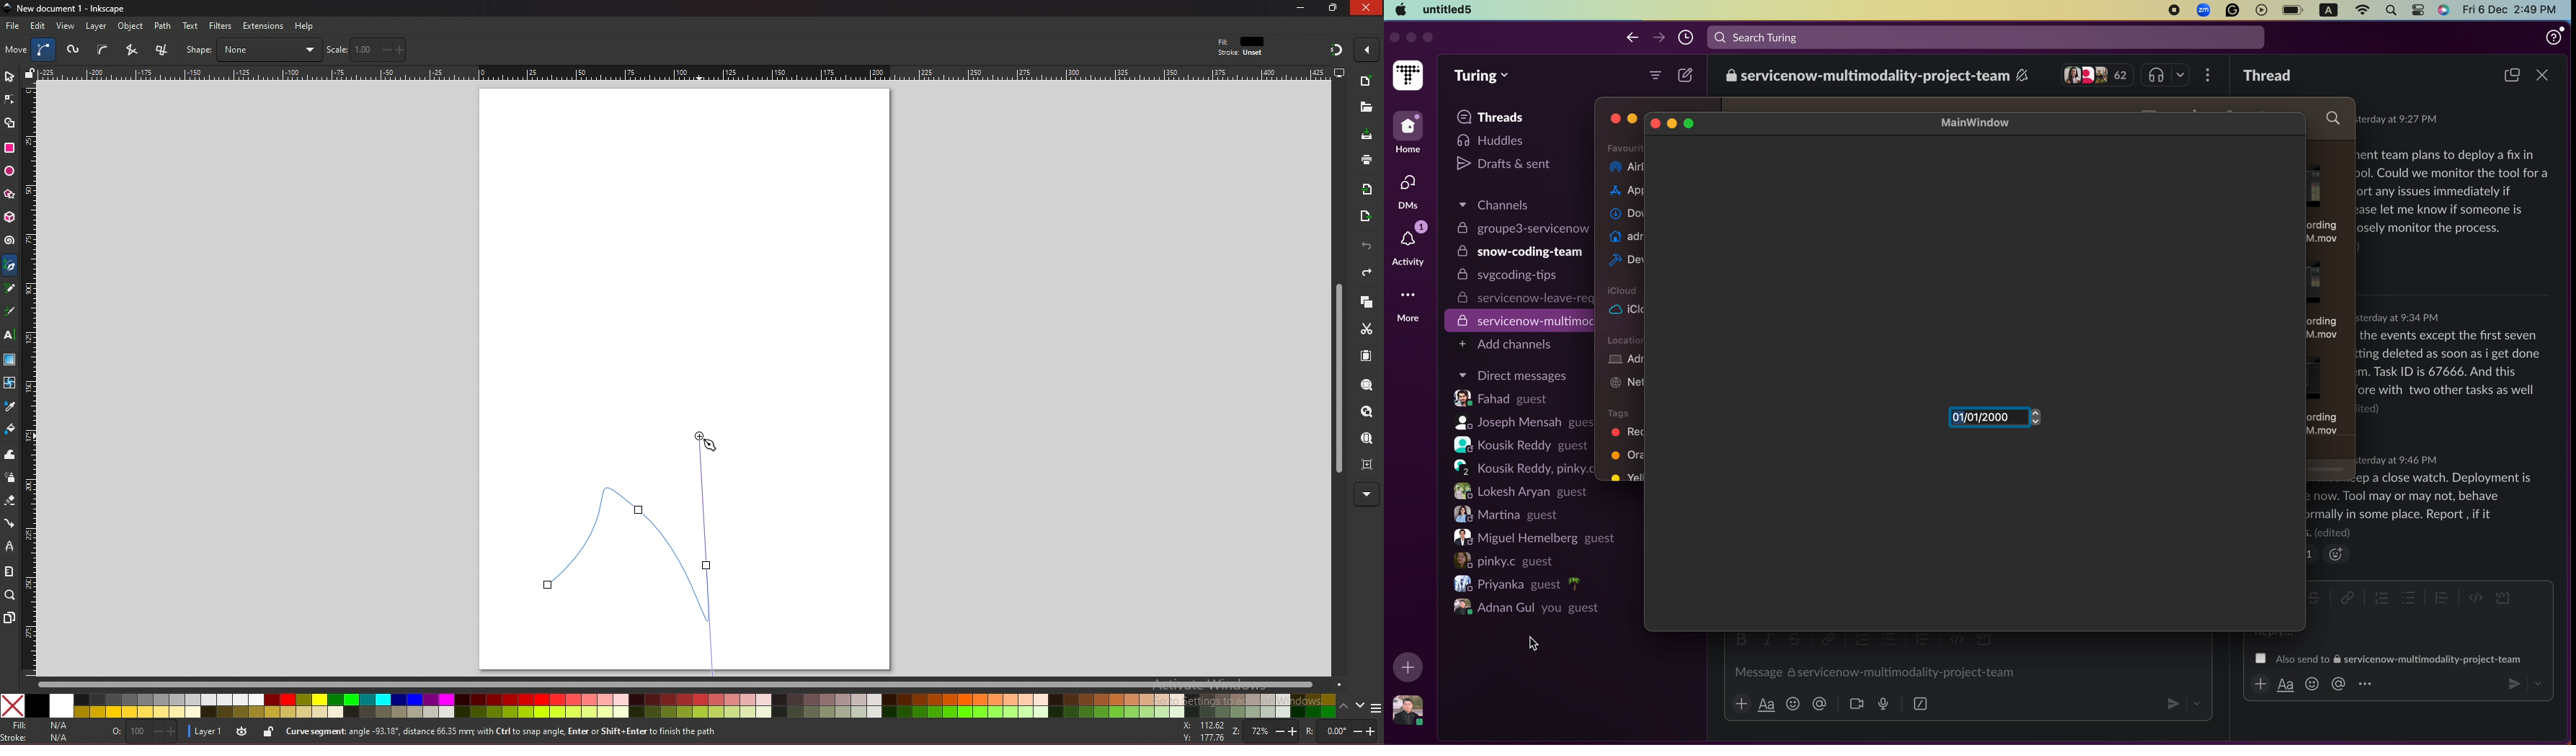 The height and width of the screenshot is (756, 2576). I want to click on siri, so click(2445, 11).